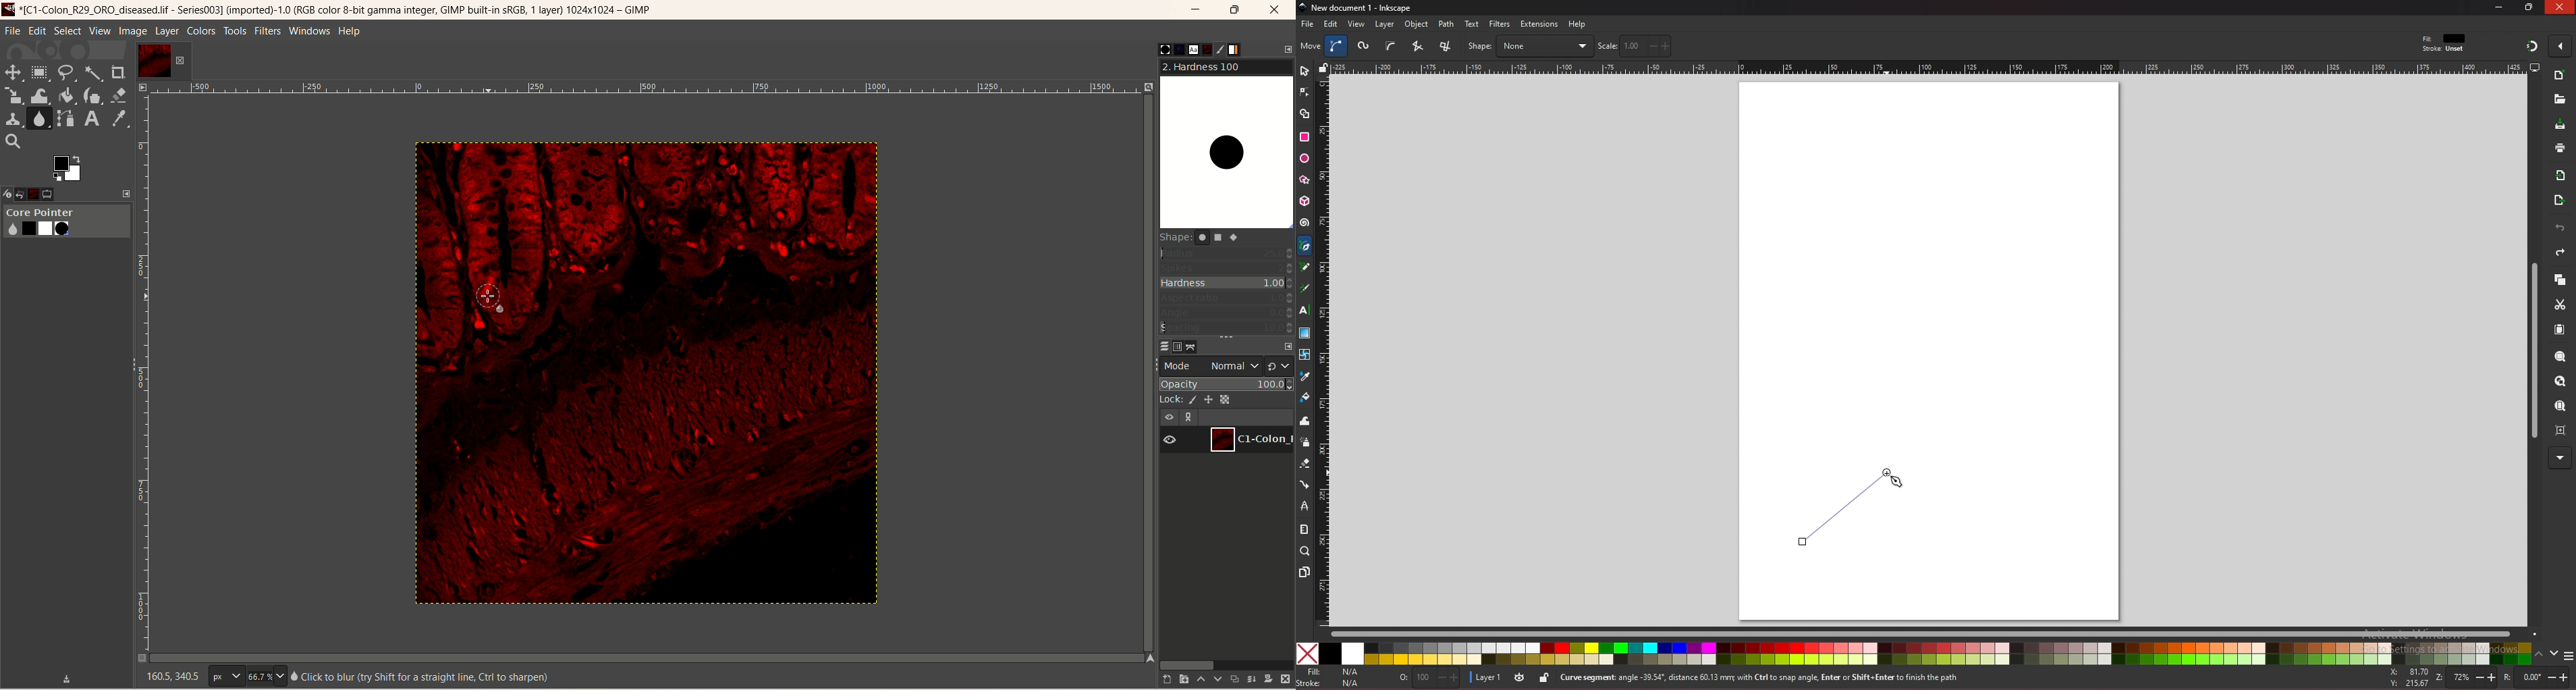 The width and height of the screenshot is (2576, 700). What do you see at coordinates (2532, 45) in the screenshot?
I see `snapping` at bounding box center [2532, 45].